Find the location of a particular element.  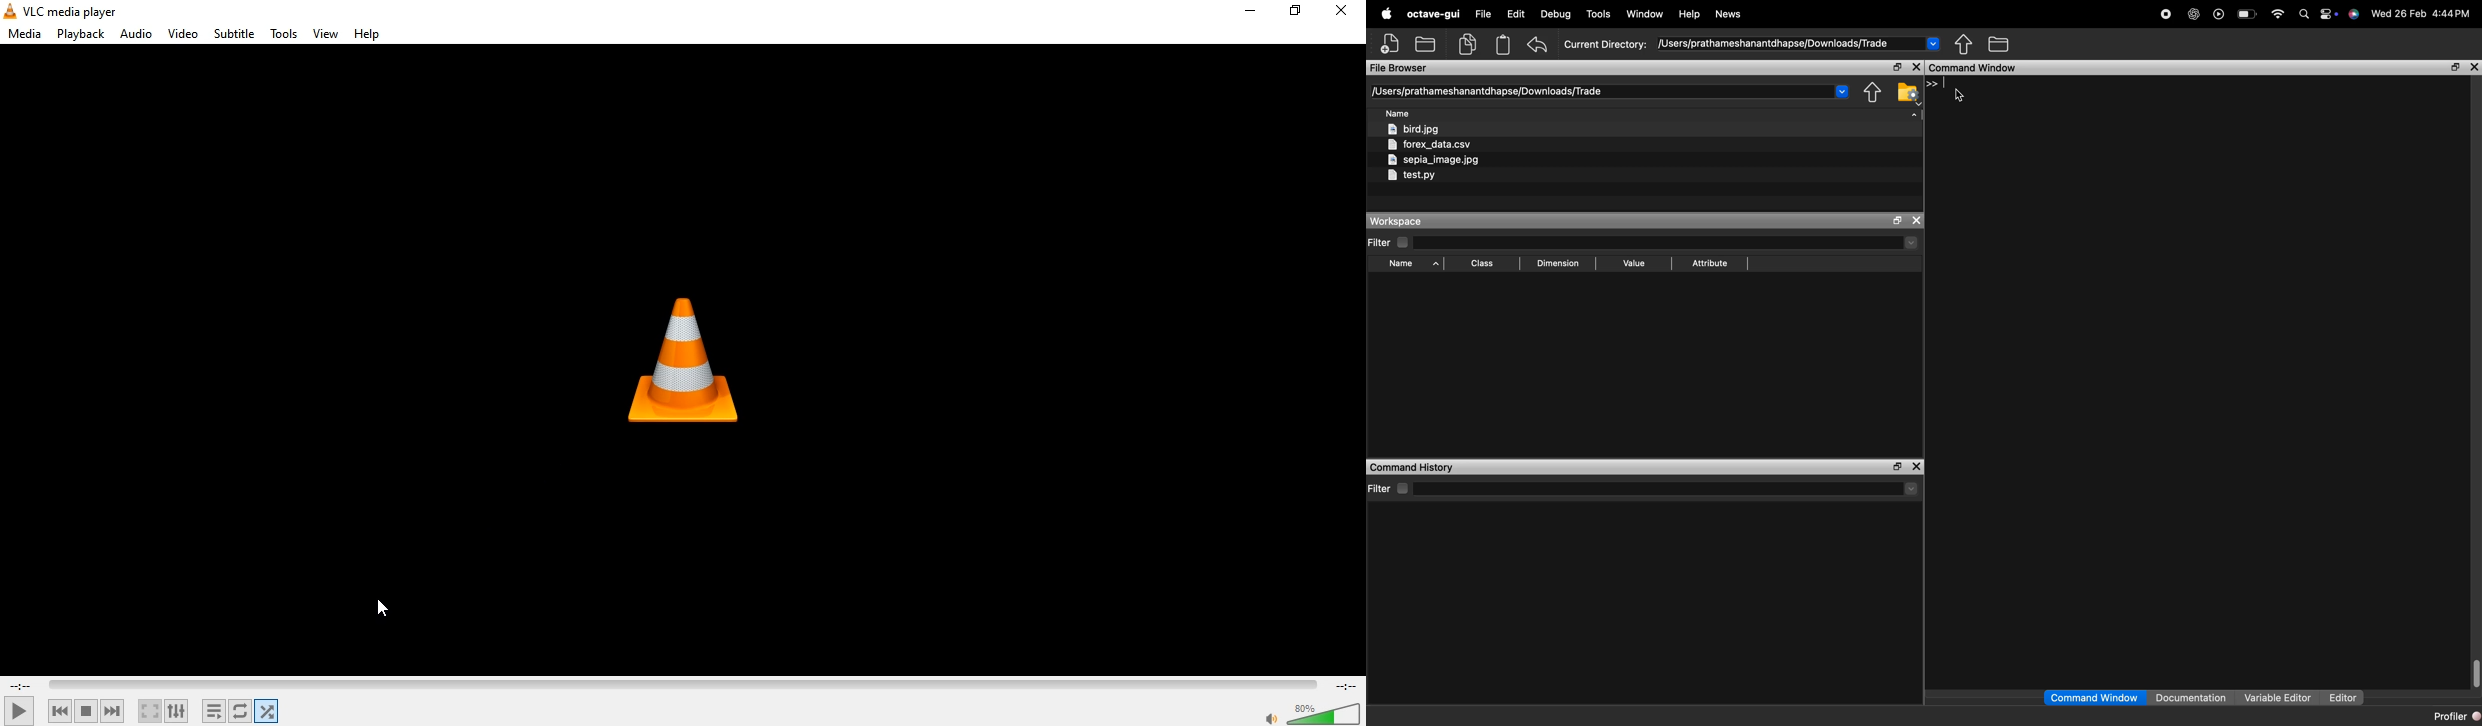

undo is located at coordinates (1537, 45).